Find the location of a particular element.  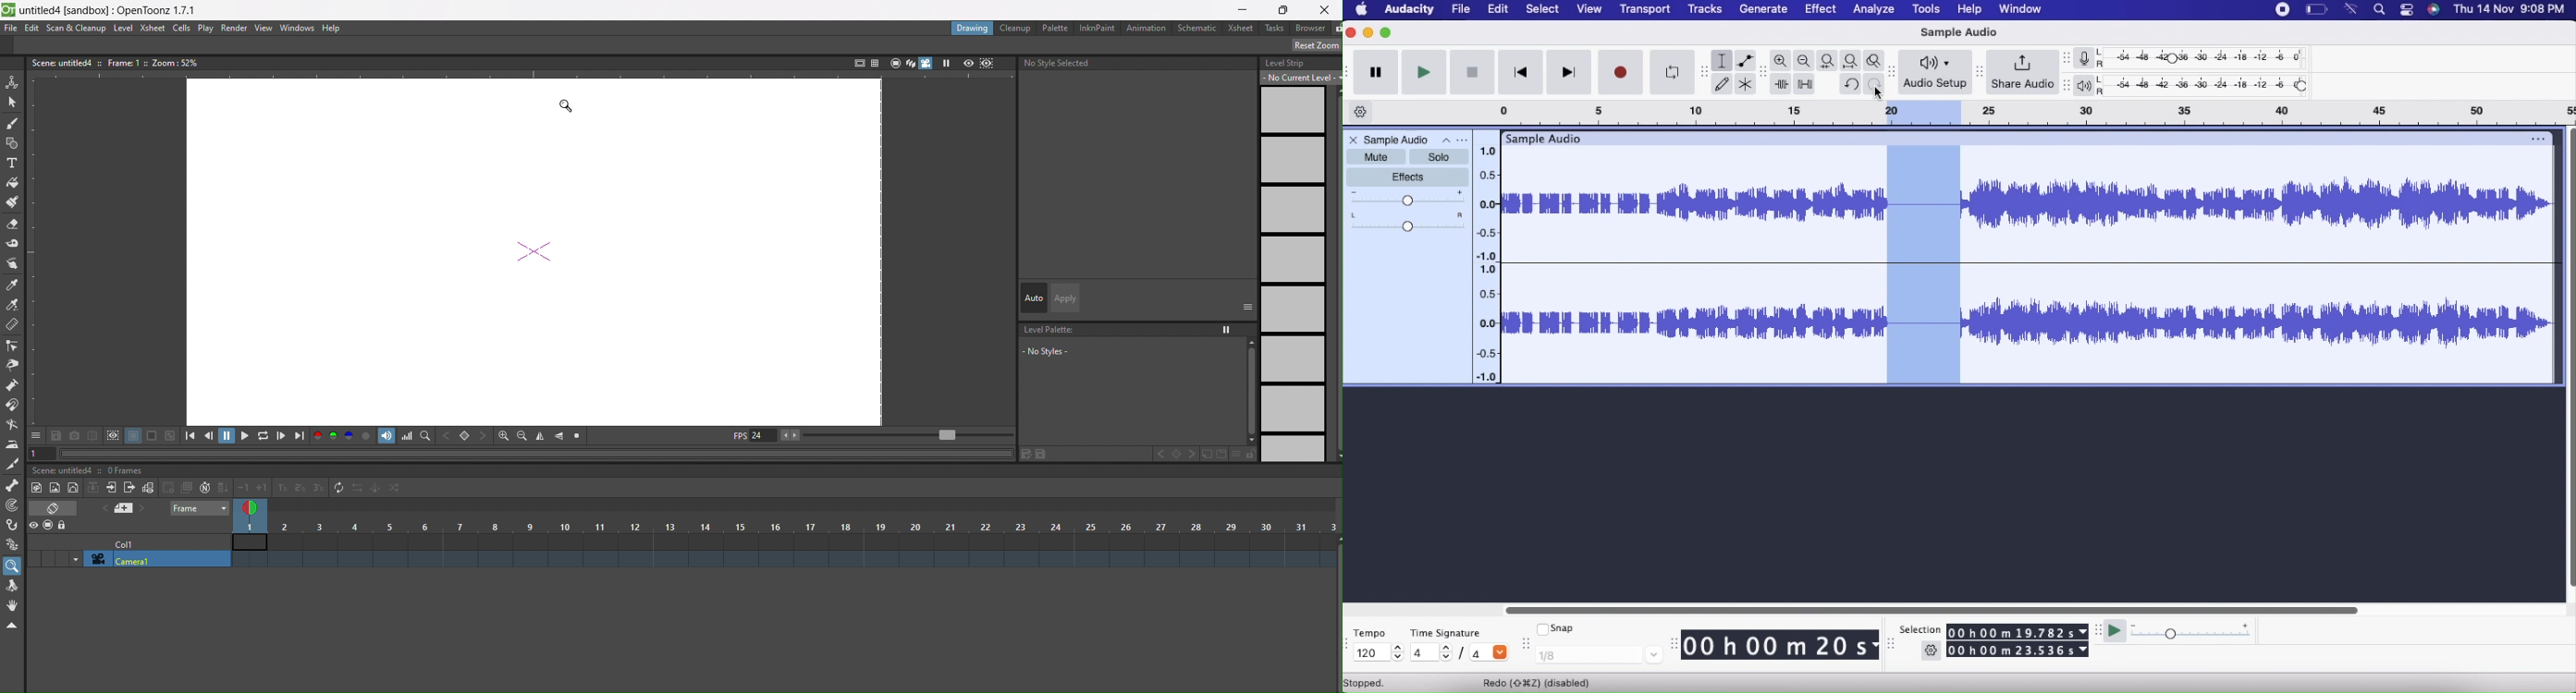

bender tool is located at coordinates (15, 424).